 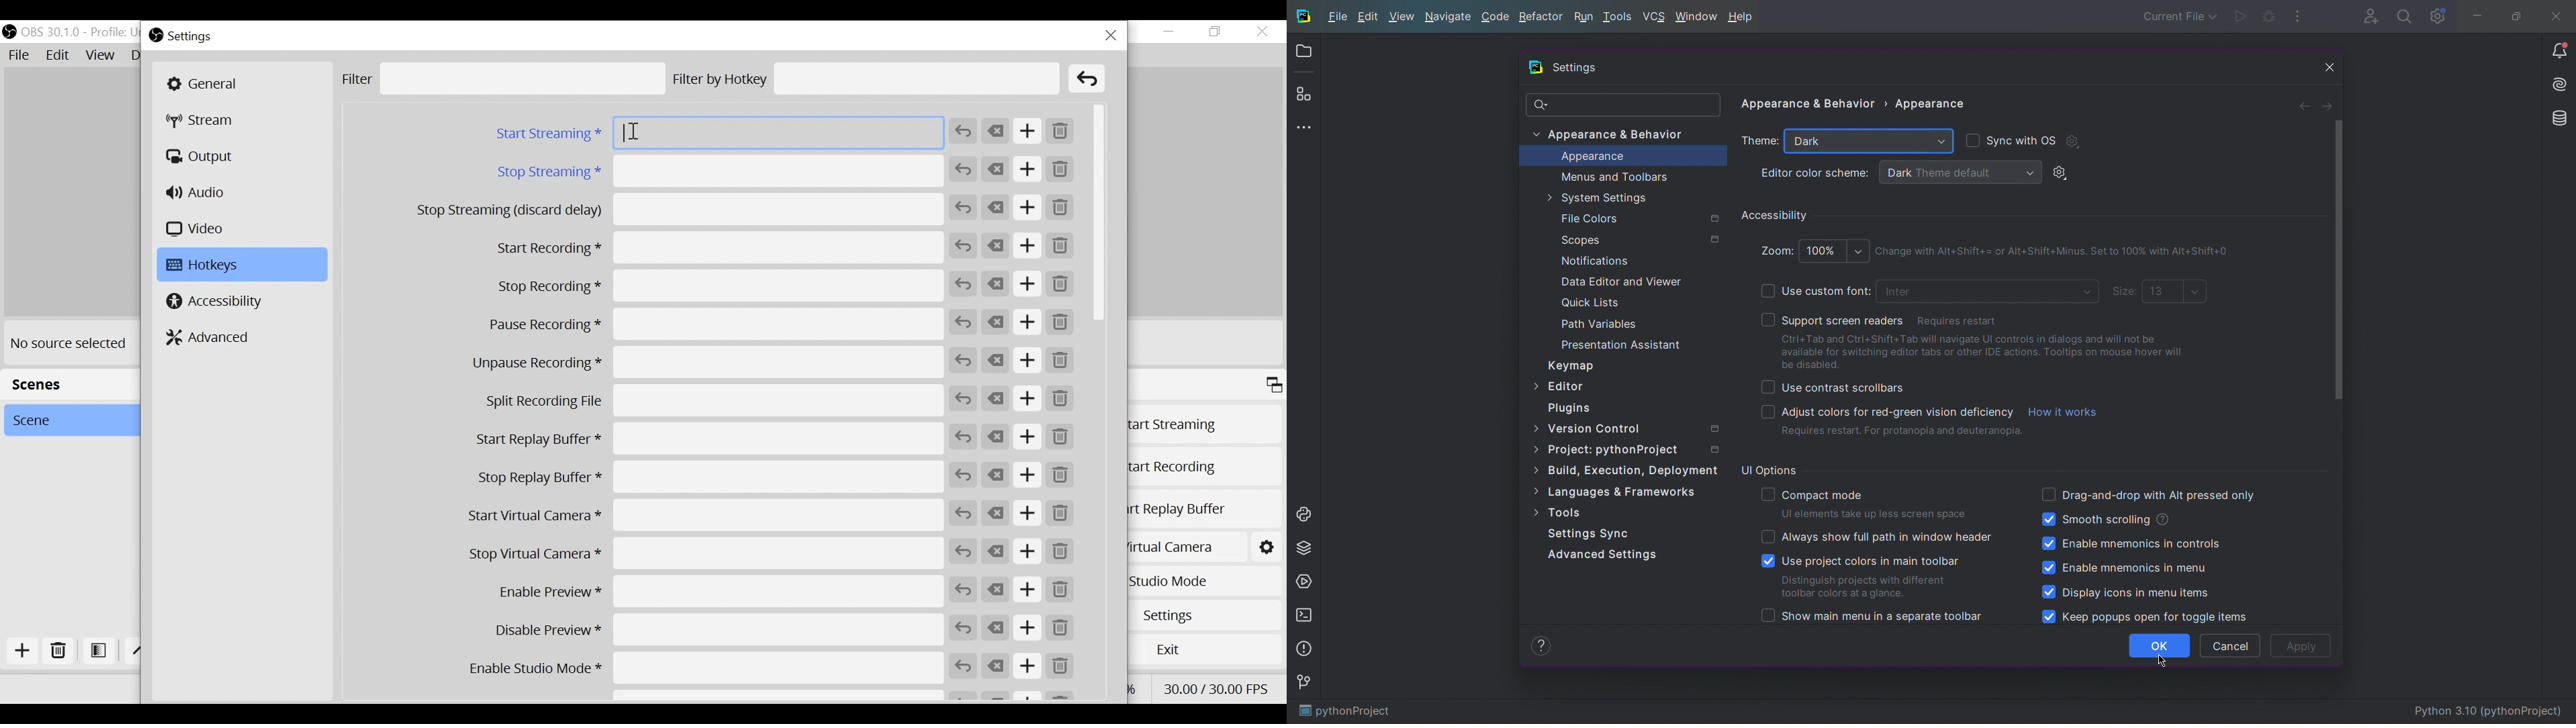 What do you see at coordinates (1060, 400) in the screenshot?
I see `Remove` at bounding box center [1060, 400].